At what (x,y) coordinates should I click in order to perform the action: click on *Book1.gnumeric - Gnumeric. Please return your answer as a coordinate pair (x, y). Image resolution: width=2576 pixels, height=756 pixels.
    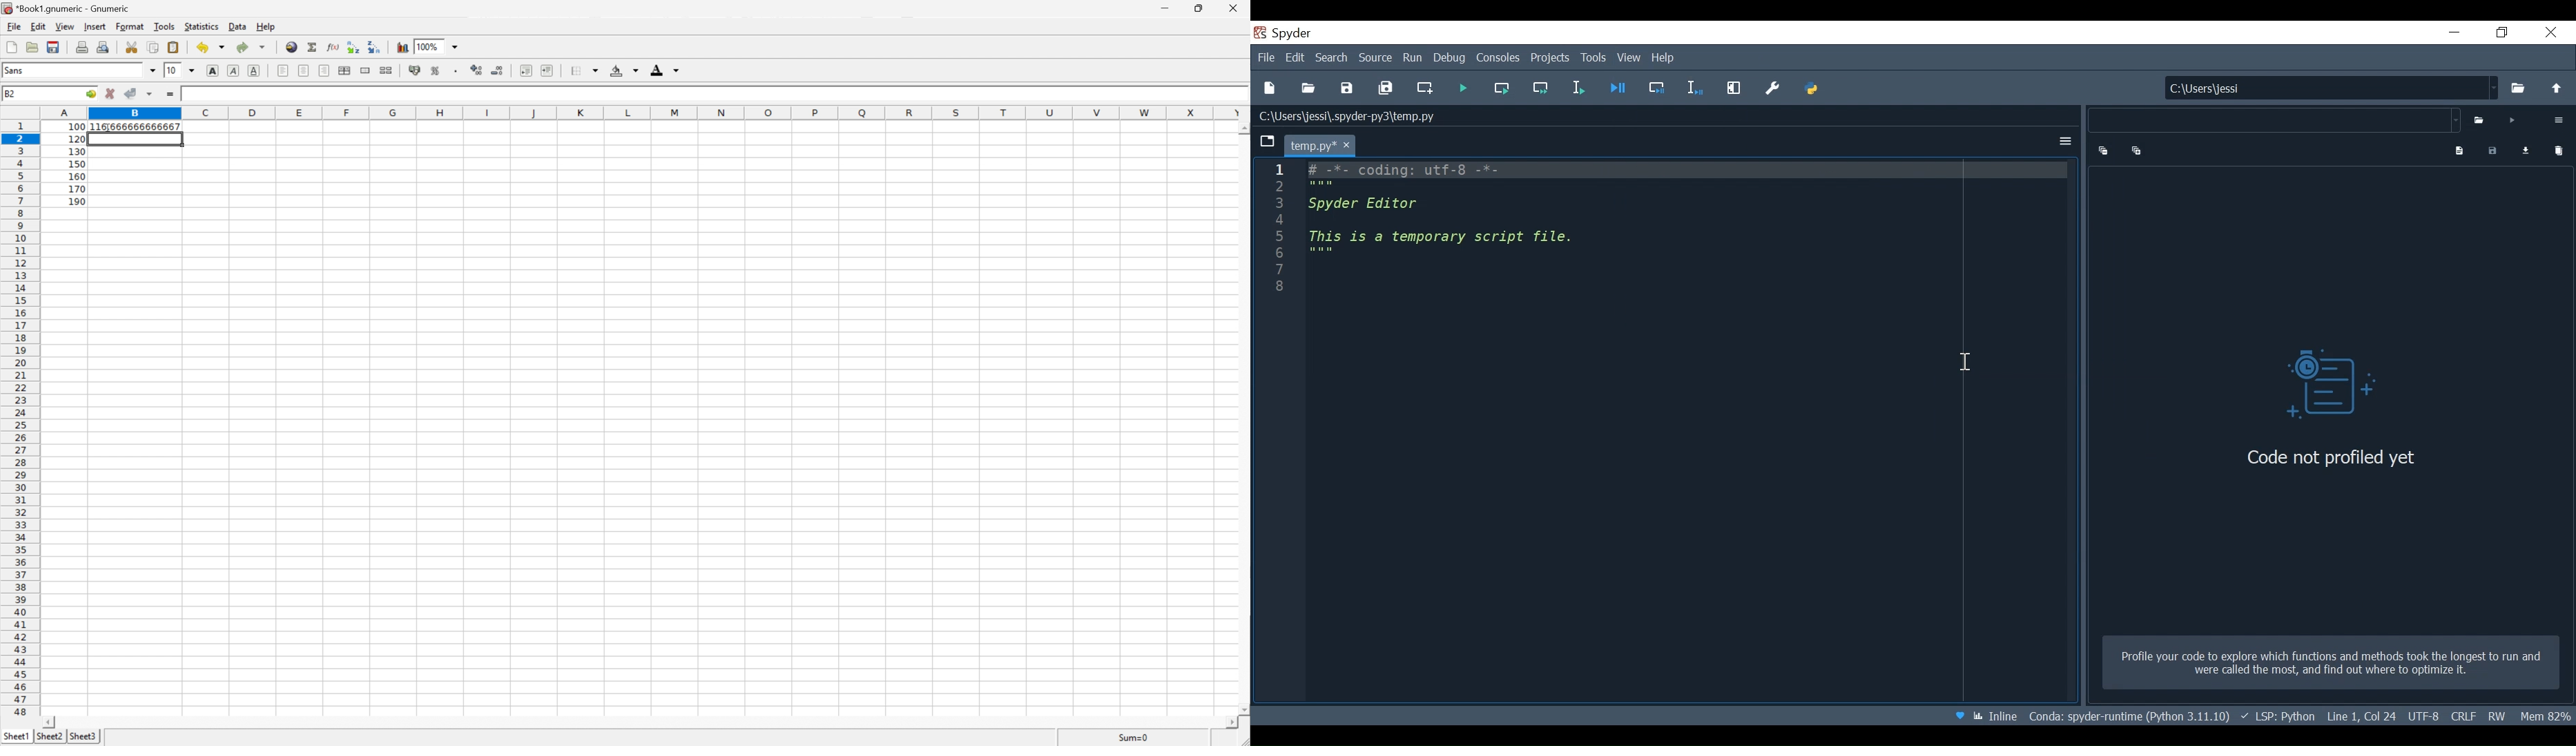
    Looking at the image, I should click on (69, 7).